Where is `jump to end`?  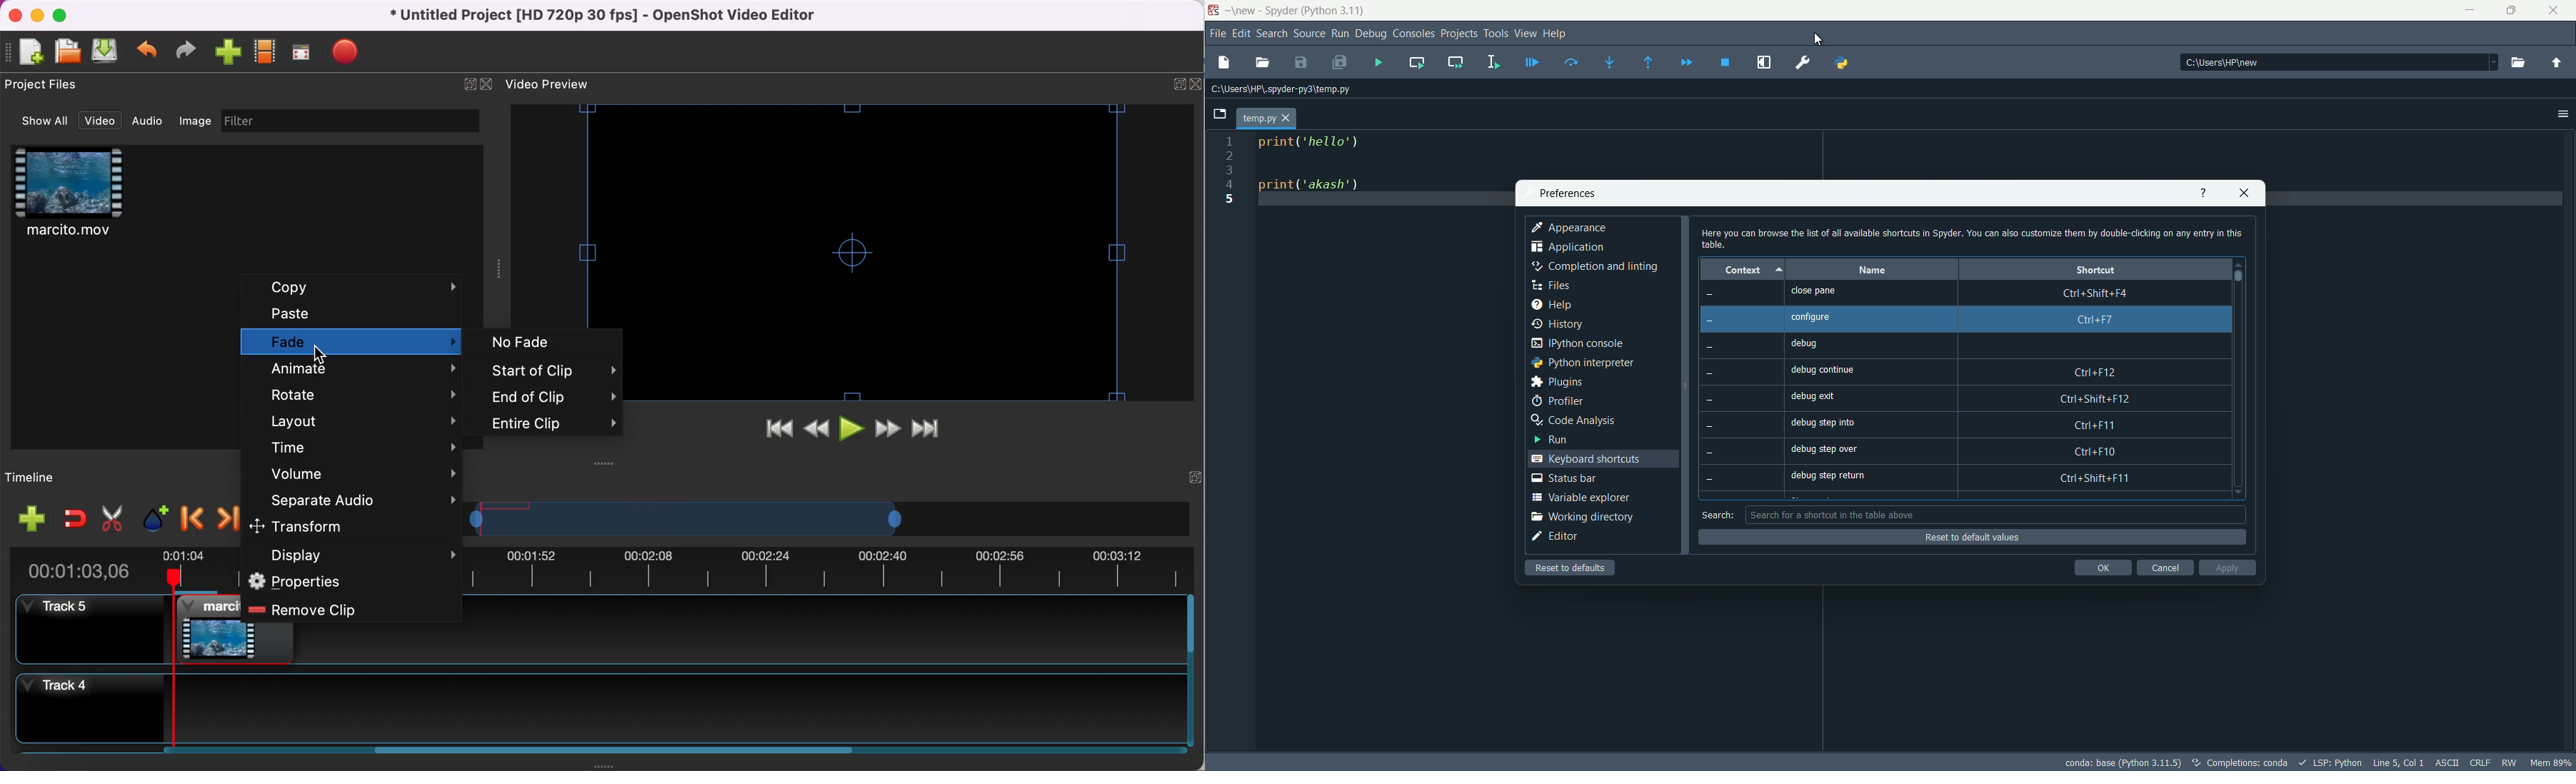
jump to end is located at coordinates (931, 429).